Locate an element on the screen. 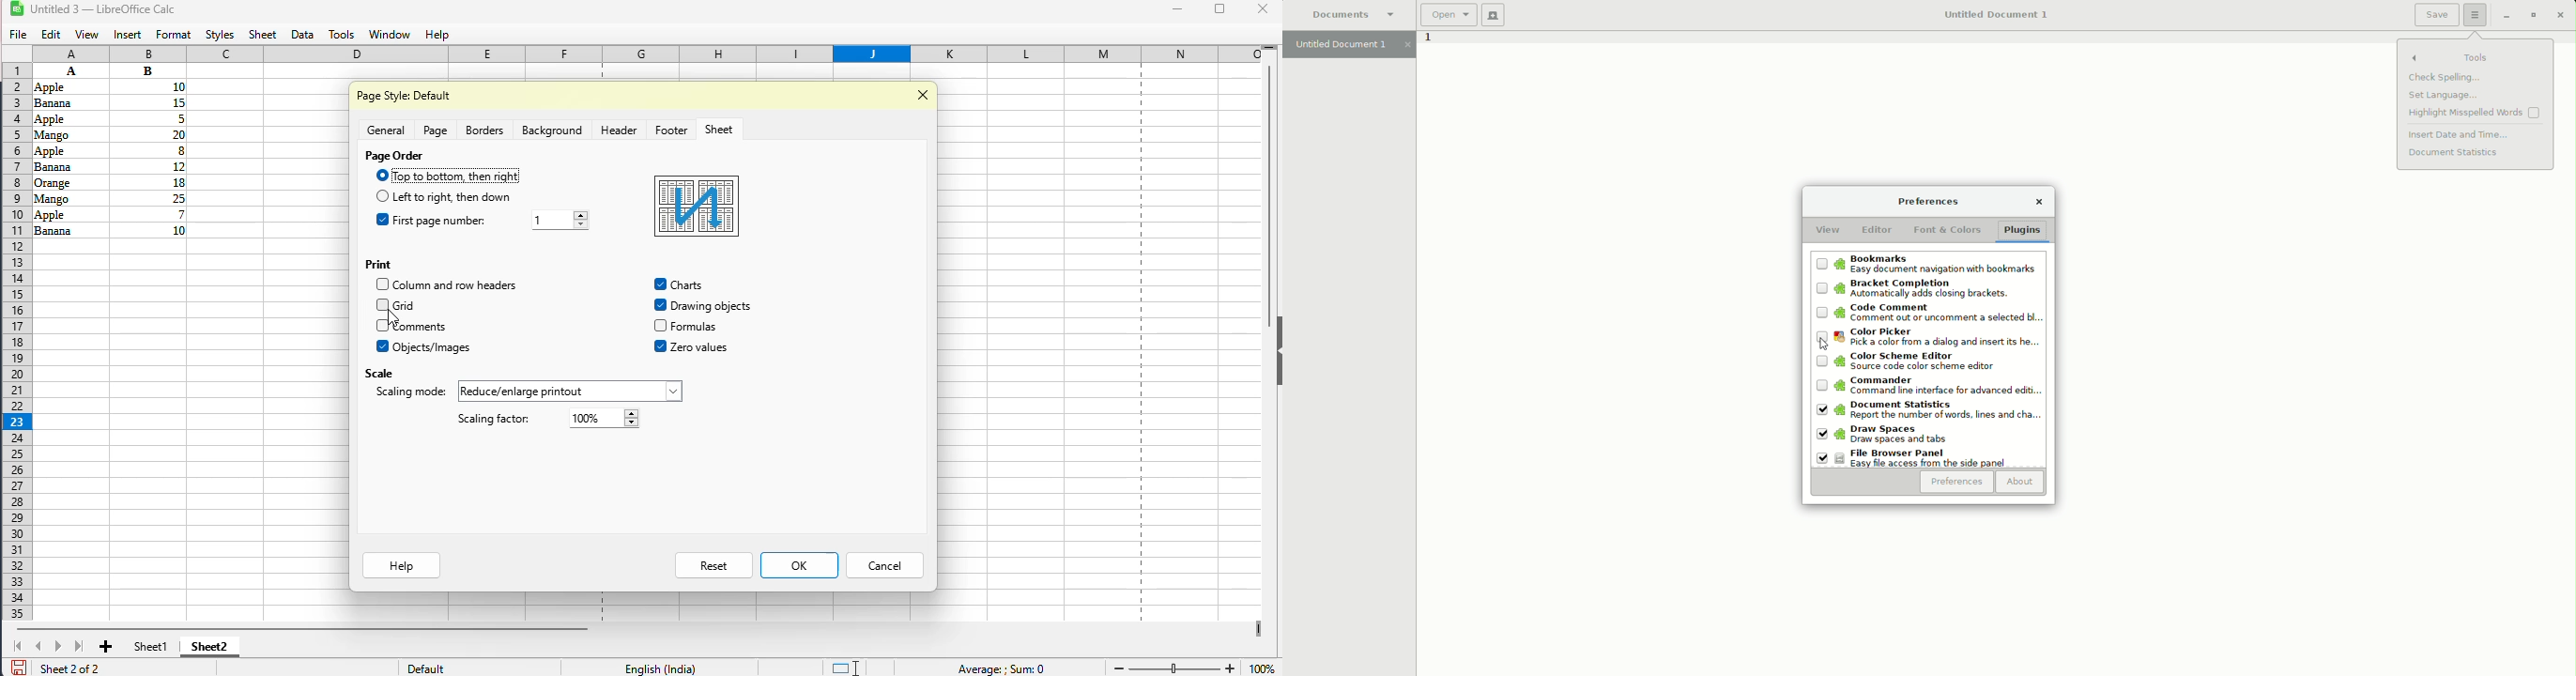  tools is located at coordinates (341, 35).